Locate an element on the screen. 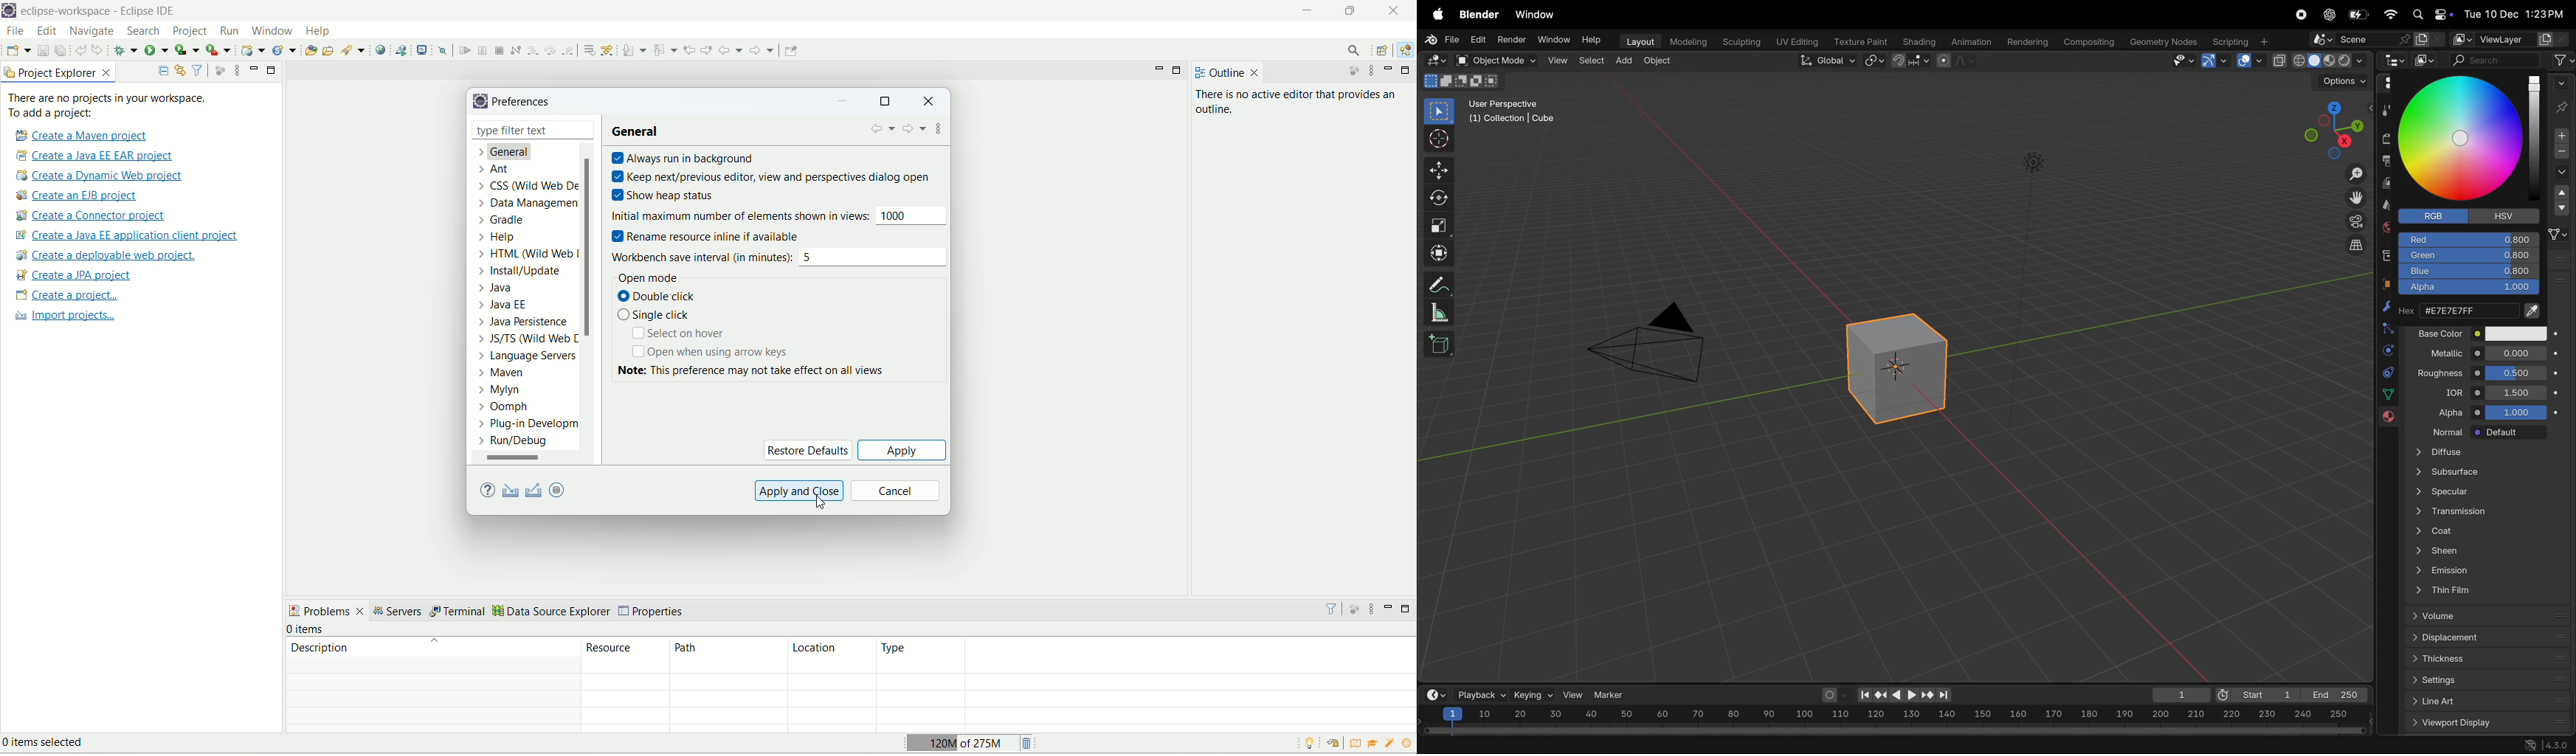  Java Persistence is located at coordinates (526, 324).